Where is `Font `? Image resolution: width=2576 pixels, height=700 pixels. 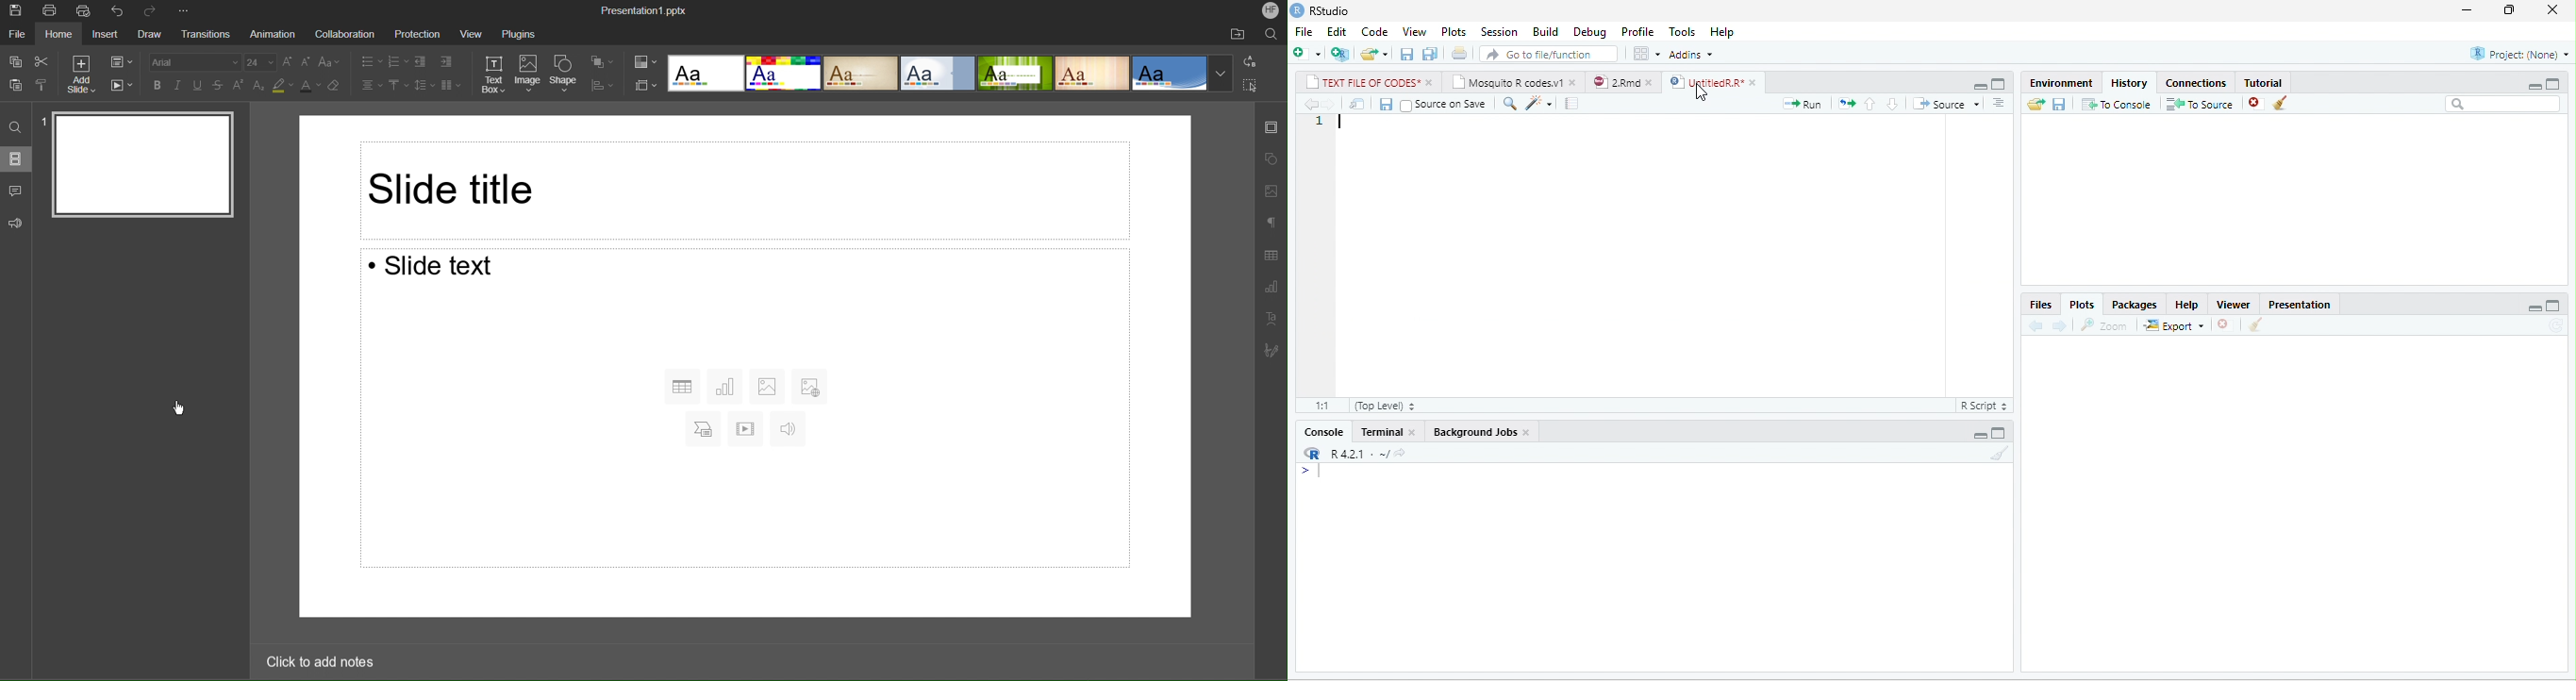 Font  is located at coordinates (190, 60).